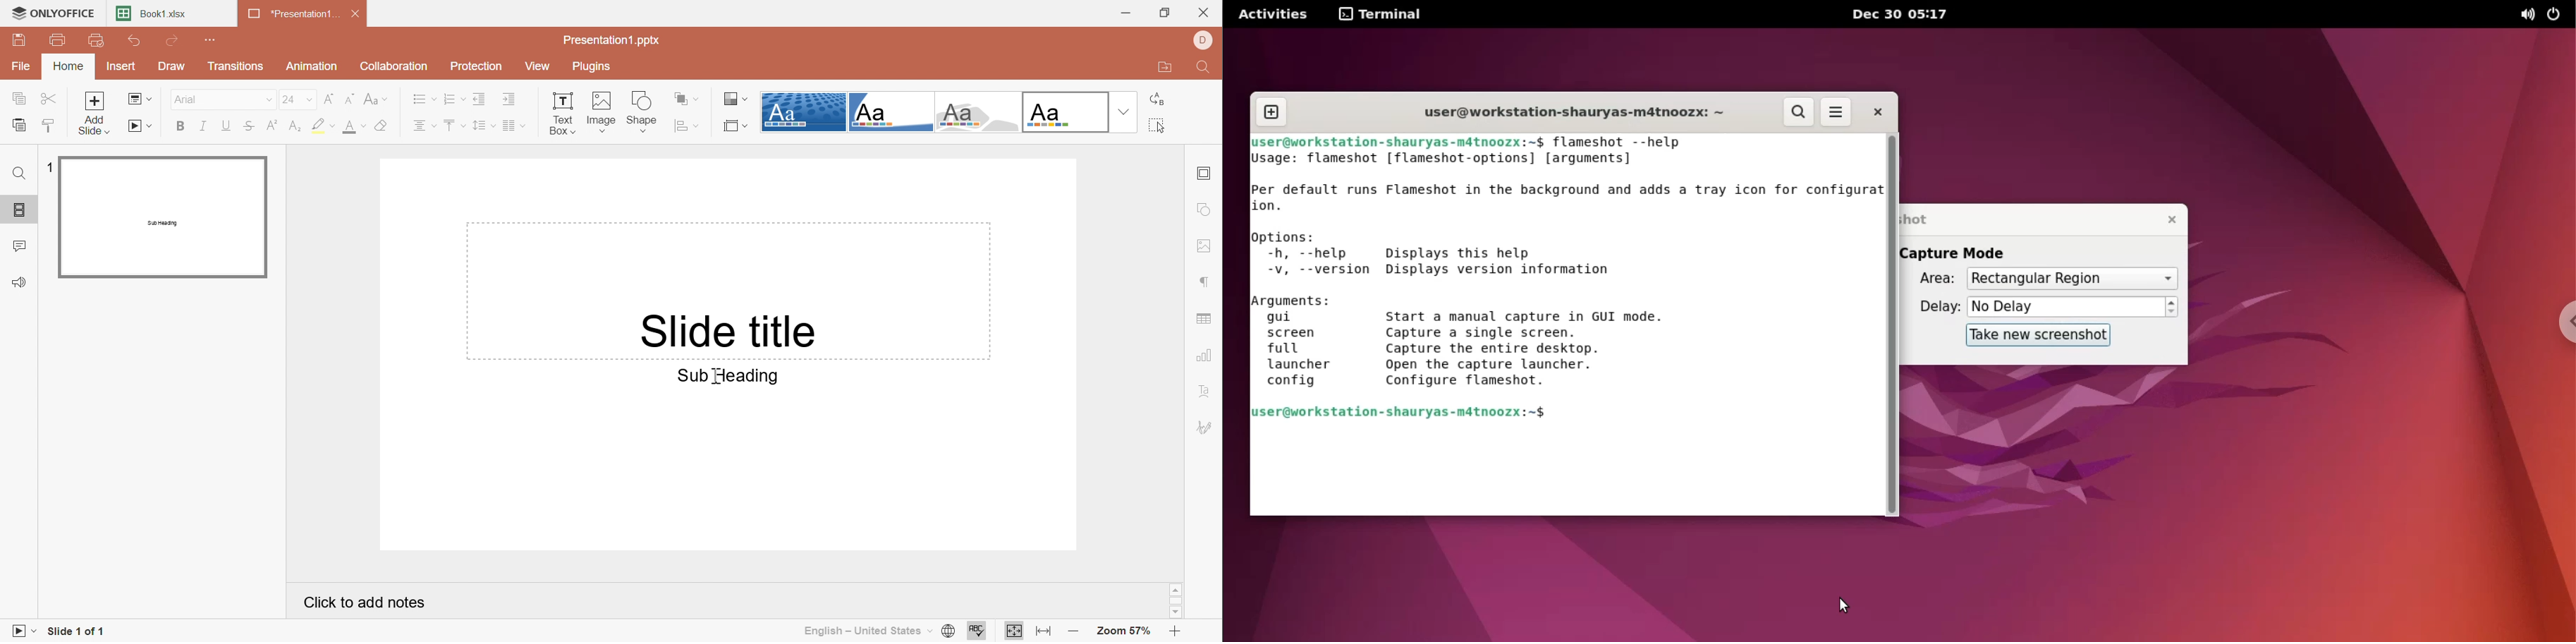 This screenshot has width=2576, height=644. I want to click on Text Art settings, so click(1210, 392).